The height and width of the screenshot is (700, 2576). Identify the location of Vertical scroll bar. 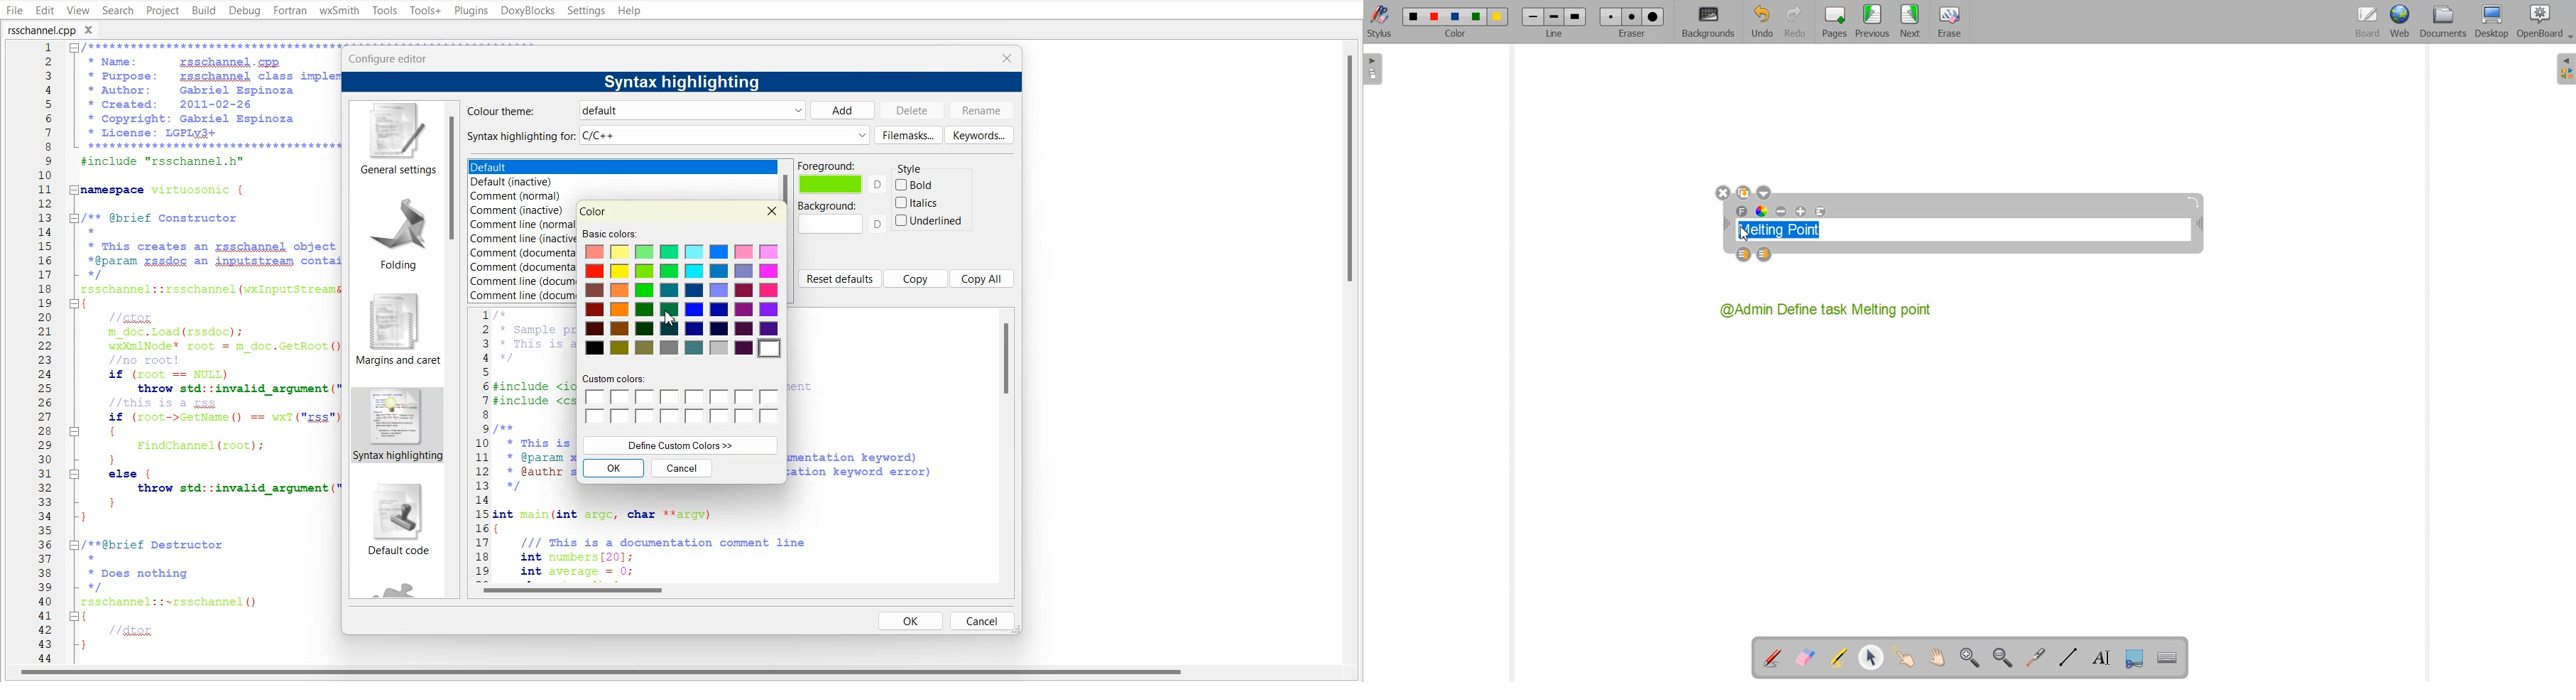
(1007, 444).